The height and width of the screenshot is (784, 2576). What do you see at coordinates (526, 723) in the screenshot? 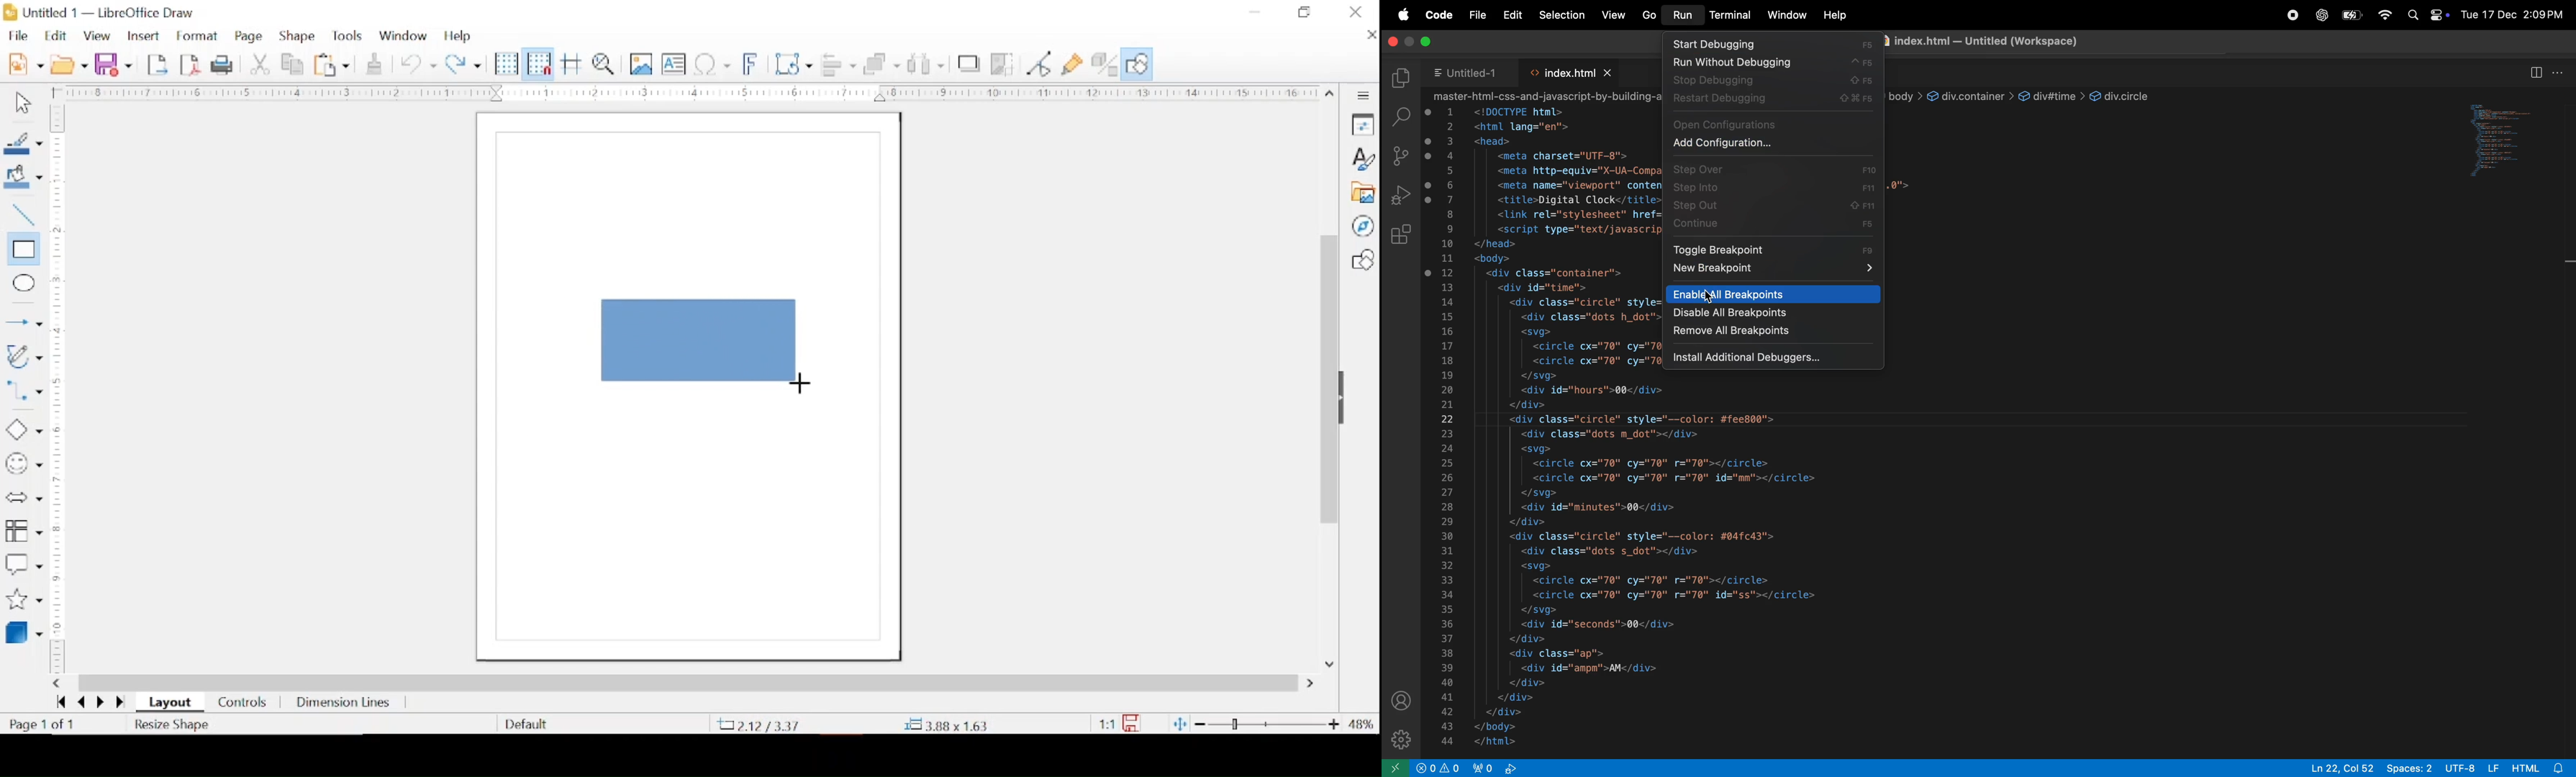
I see `default` at bounding box center [526, 723].